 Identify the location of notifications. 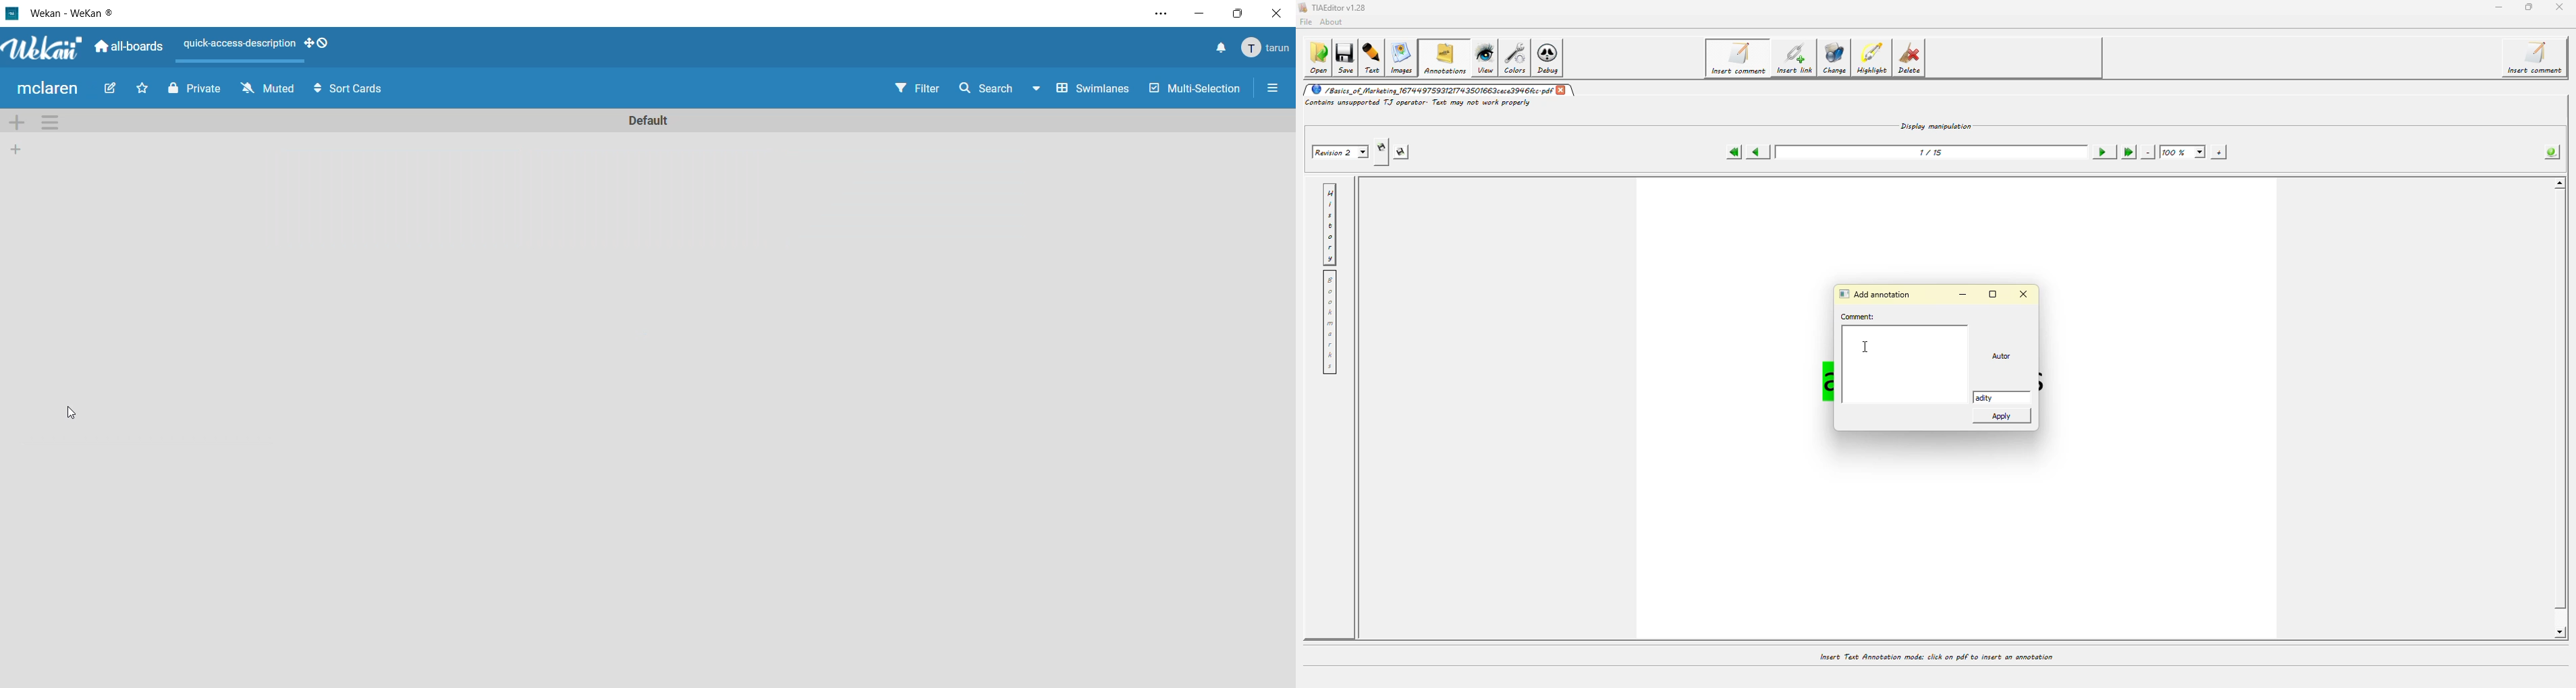
(1215, 48).